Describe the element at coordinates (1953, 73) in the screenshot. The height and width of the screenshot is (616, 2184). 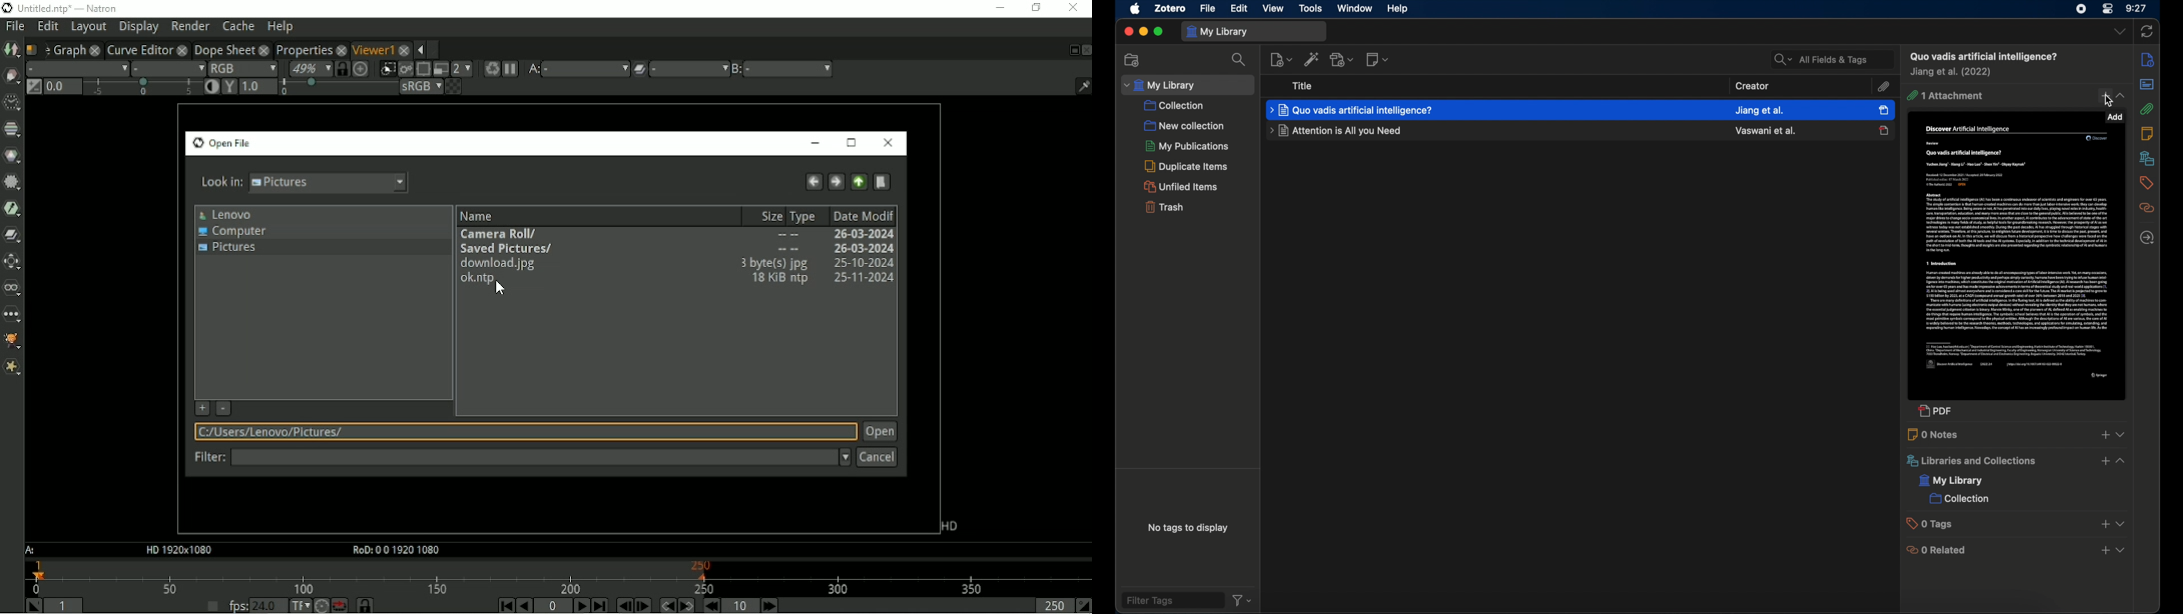
I see `creator` at that location.